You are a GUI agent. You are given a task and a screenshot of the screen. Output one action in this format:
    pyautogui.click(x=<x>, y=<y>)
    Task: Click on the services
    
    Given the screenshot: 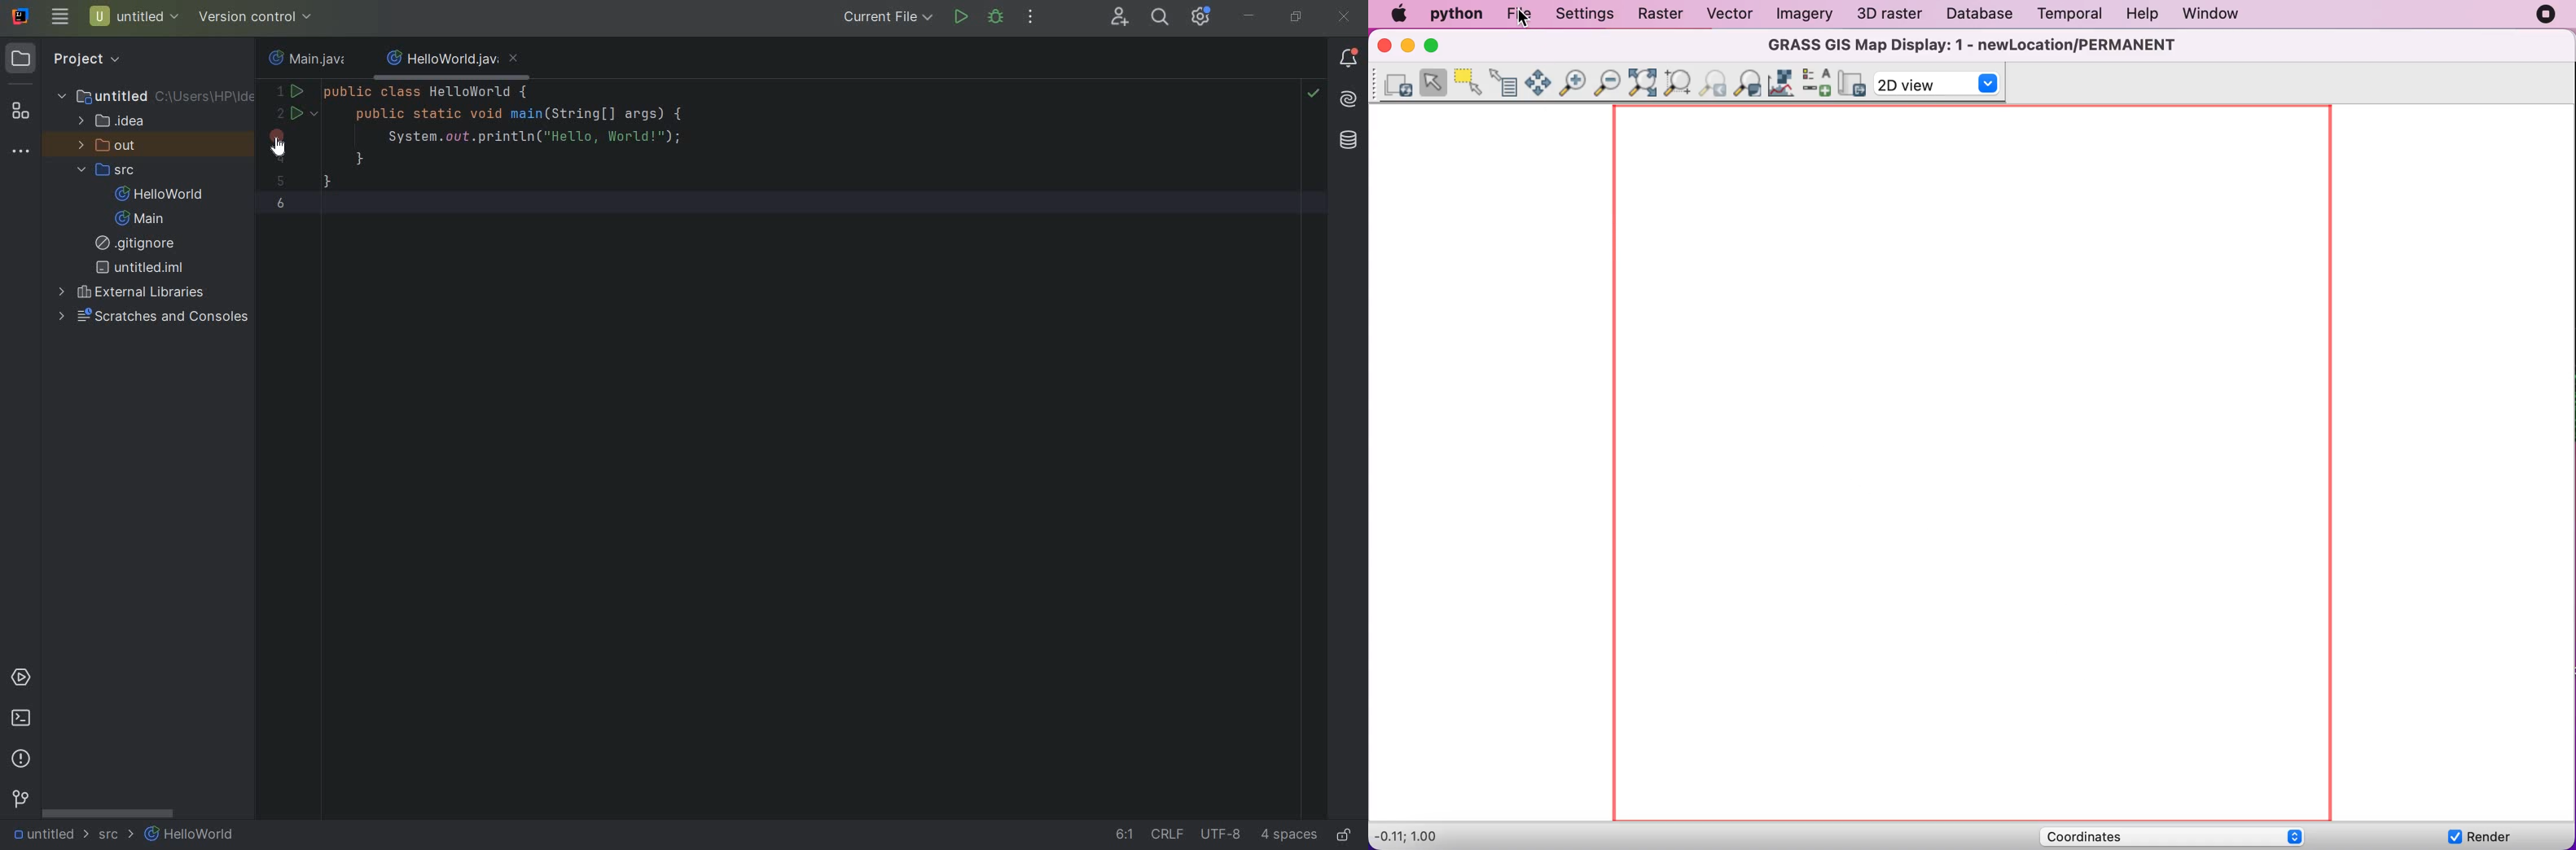 What is the action you would take?
    pyautogui.click(x=21, y=678)
    